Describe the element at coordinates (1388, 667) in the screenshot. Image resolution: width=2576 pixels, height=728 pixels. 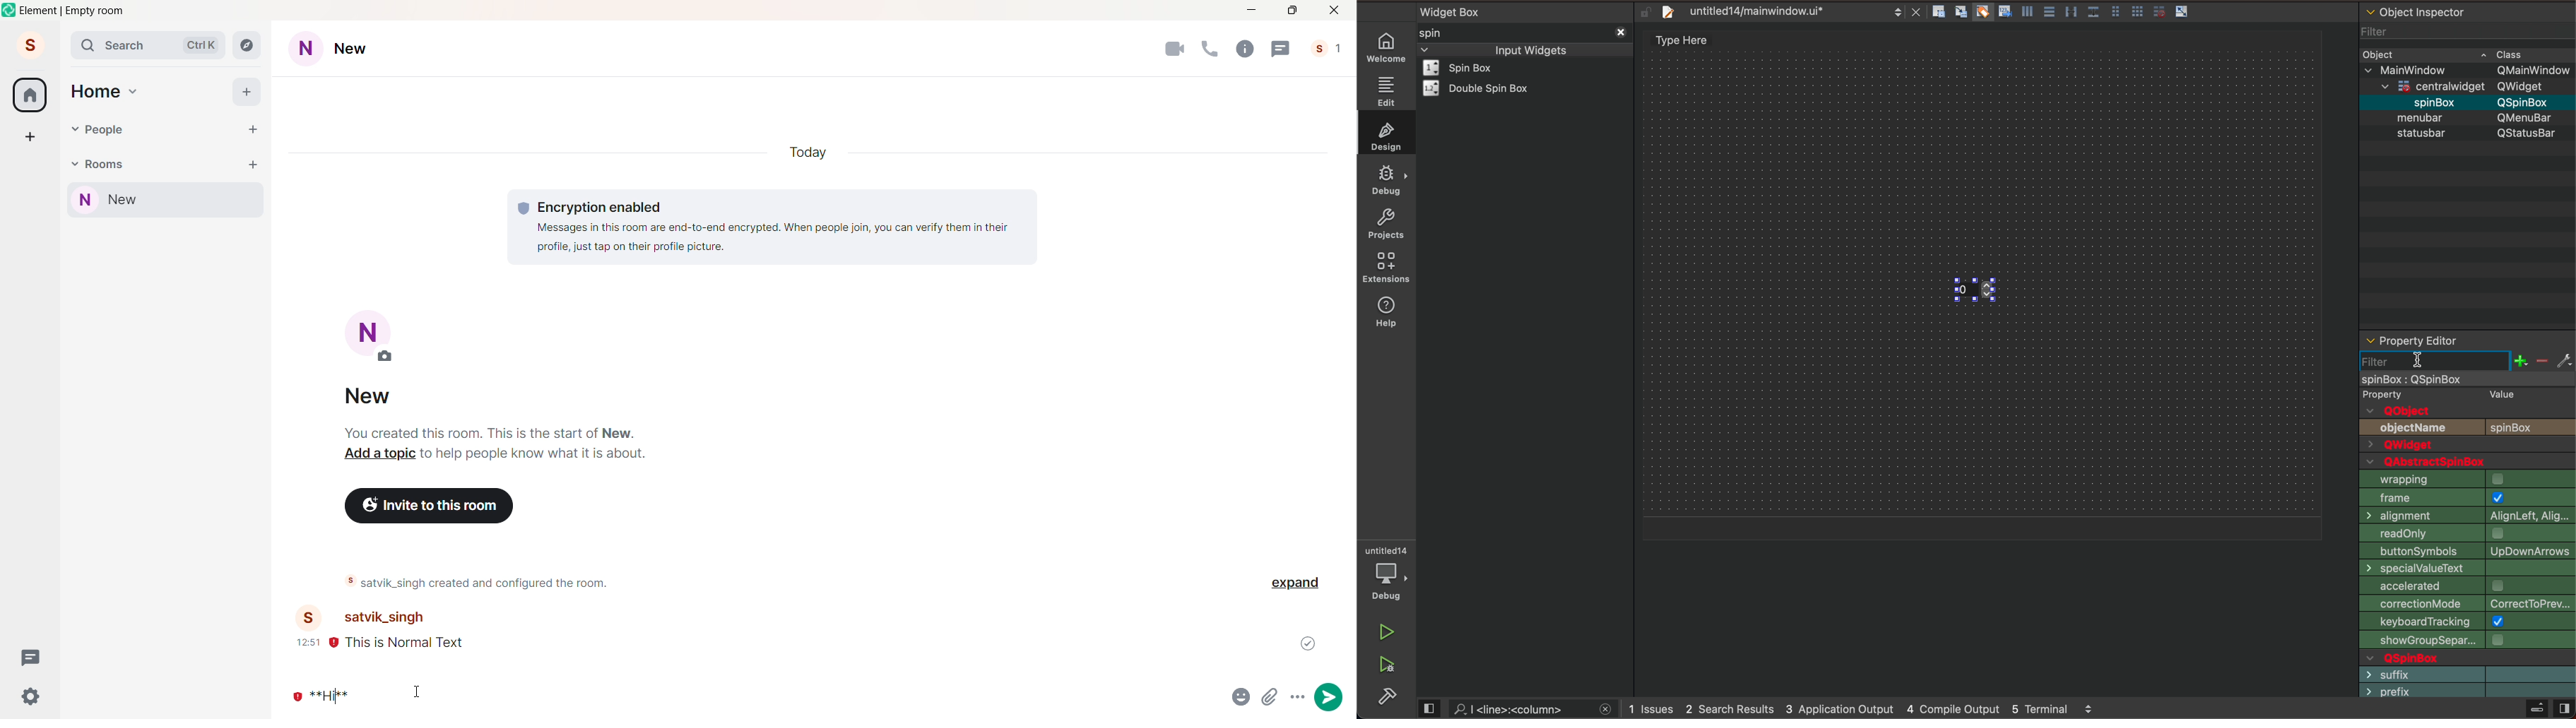
I see `run and debug` at that location.